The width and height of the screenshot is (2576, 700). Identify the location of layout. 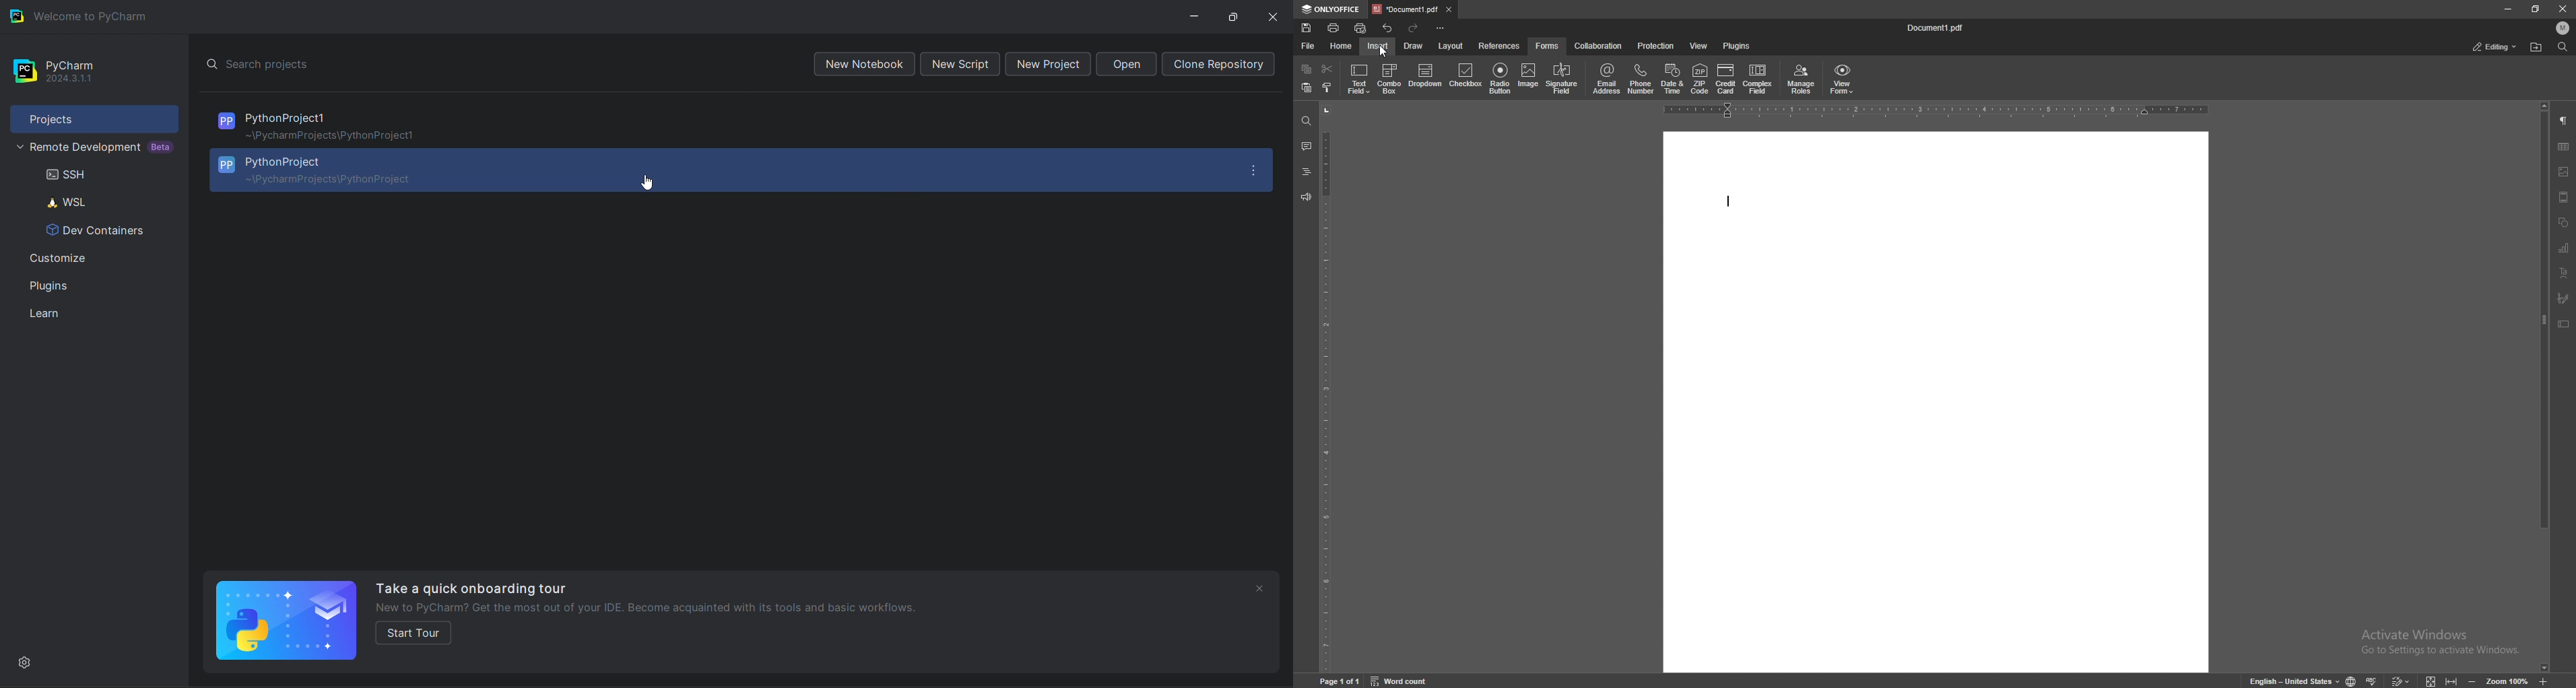
(1451, 46).